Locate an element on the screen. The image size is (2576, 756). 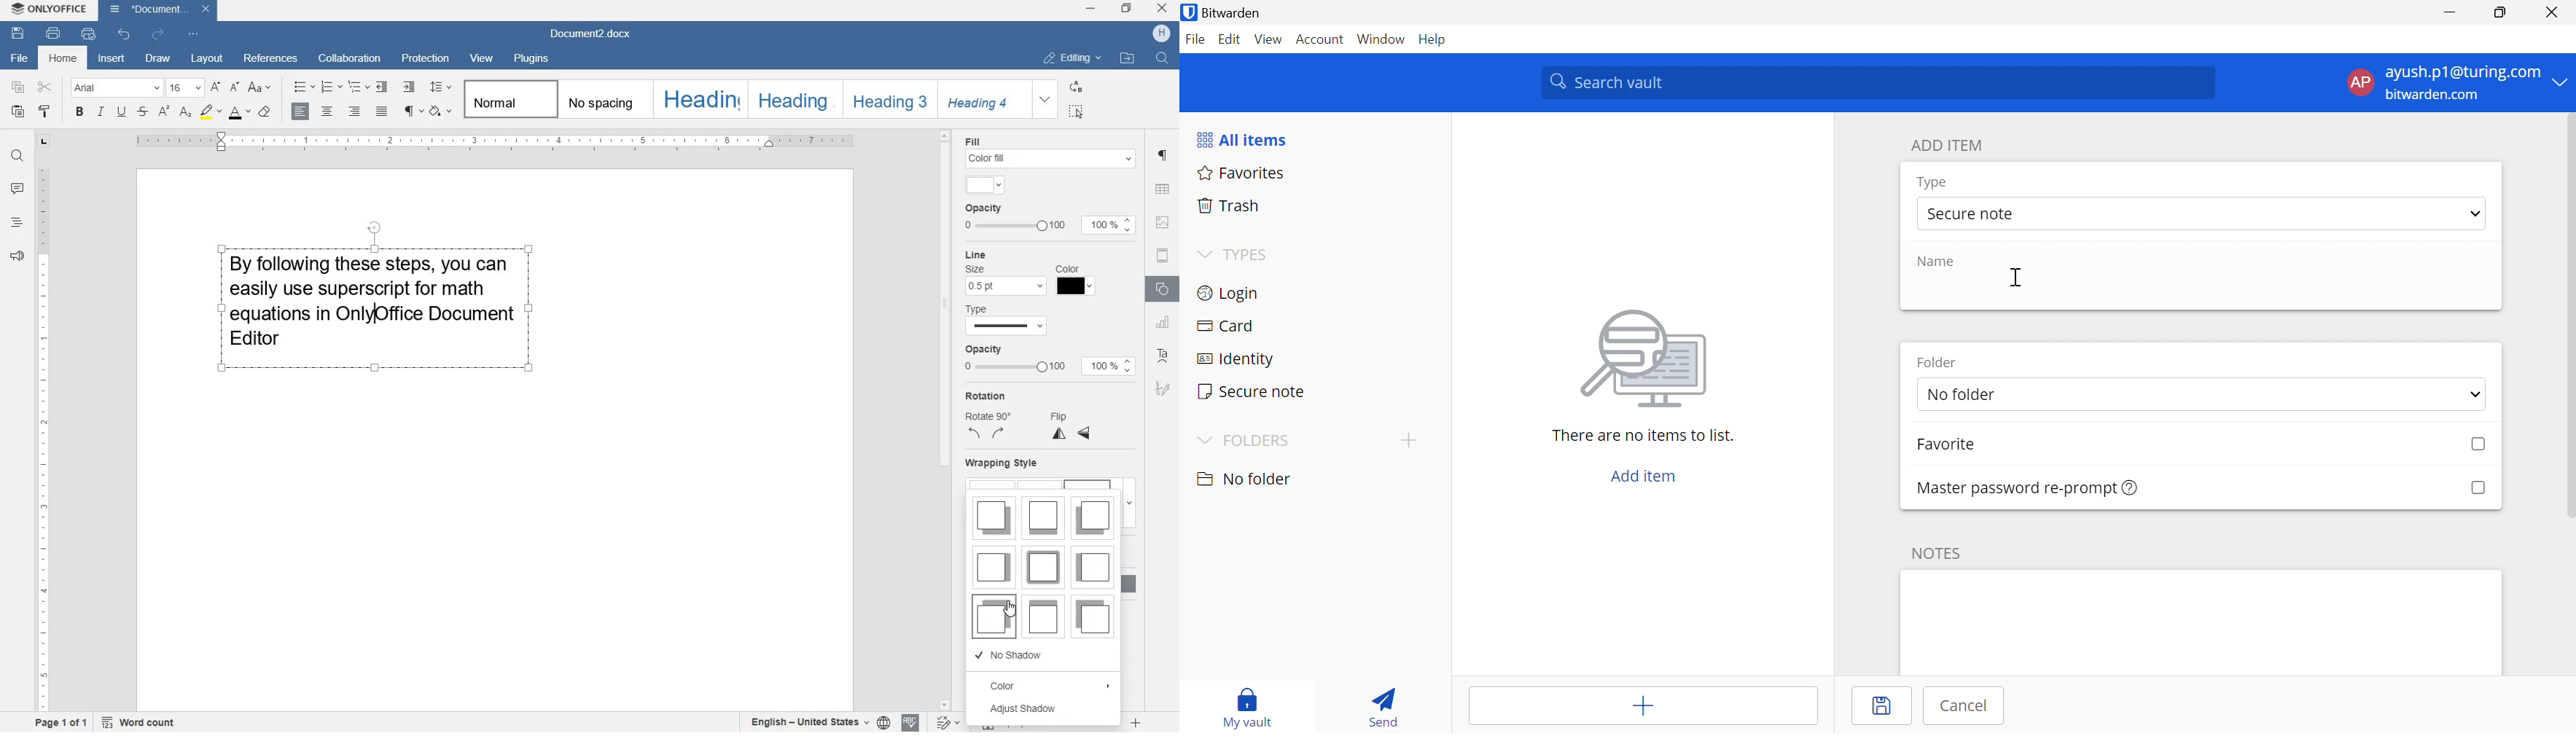
ADJUST SHADOW is located at coordinates (1040, 708).